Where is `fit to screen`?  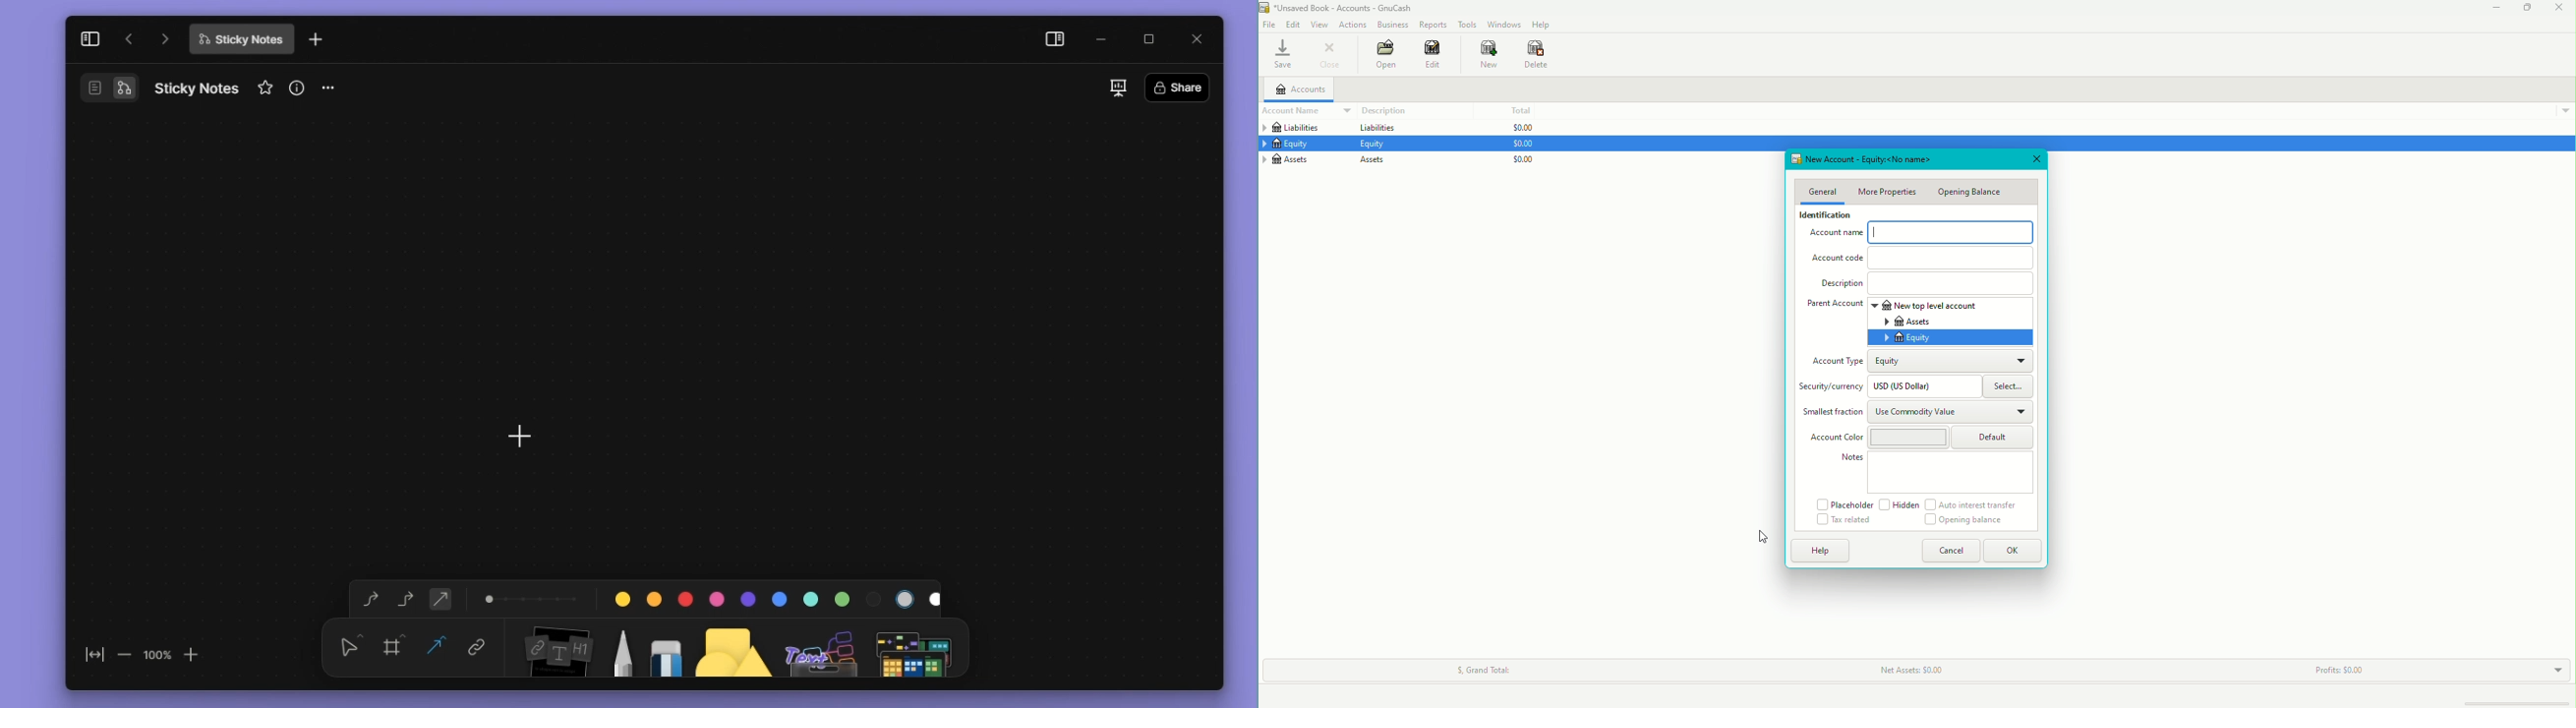
fit to screen is located at coordinates (88, 659).